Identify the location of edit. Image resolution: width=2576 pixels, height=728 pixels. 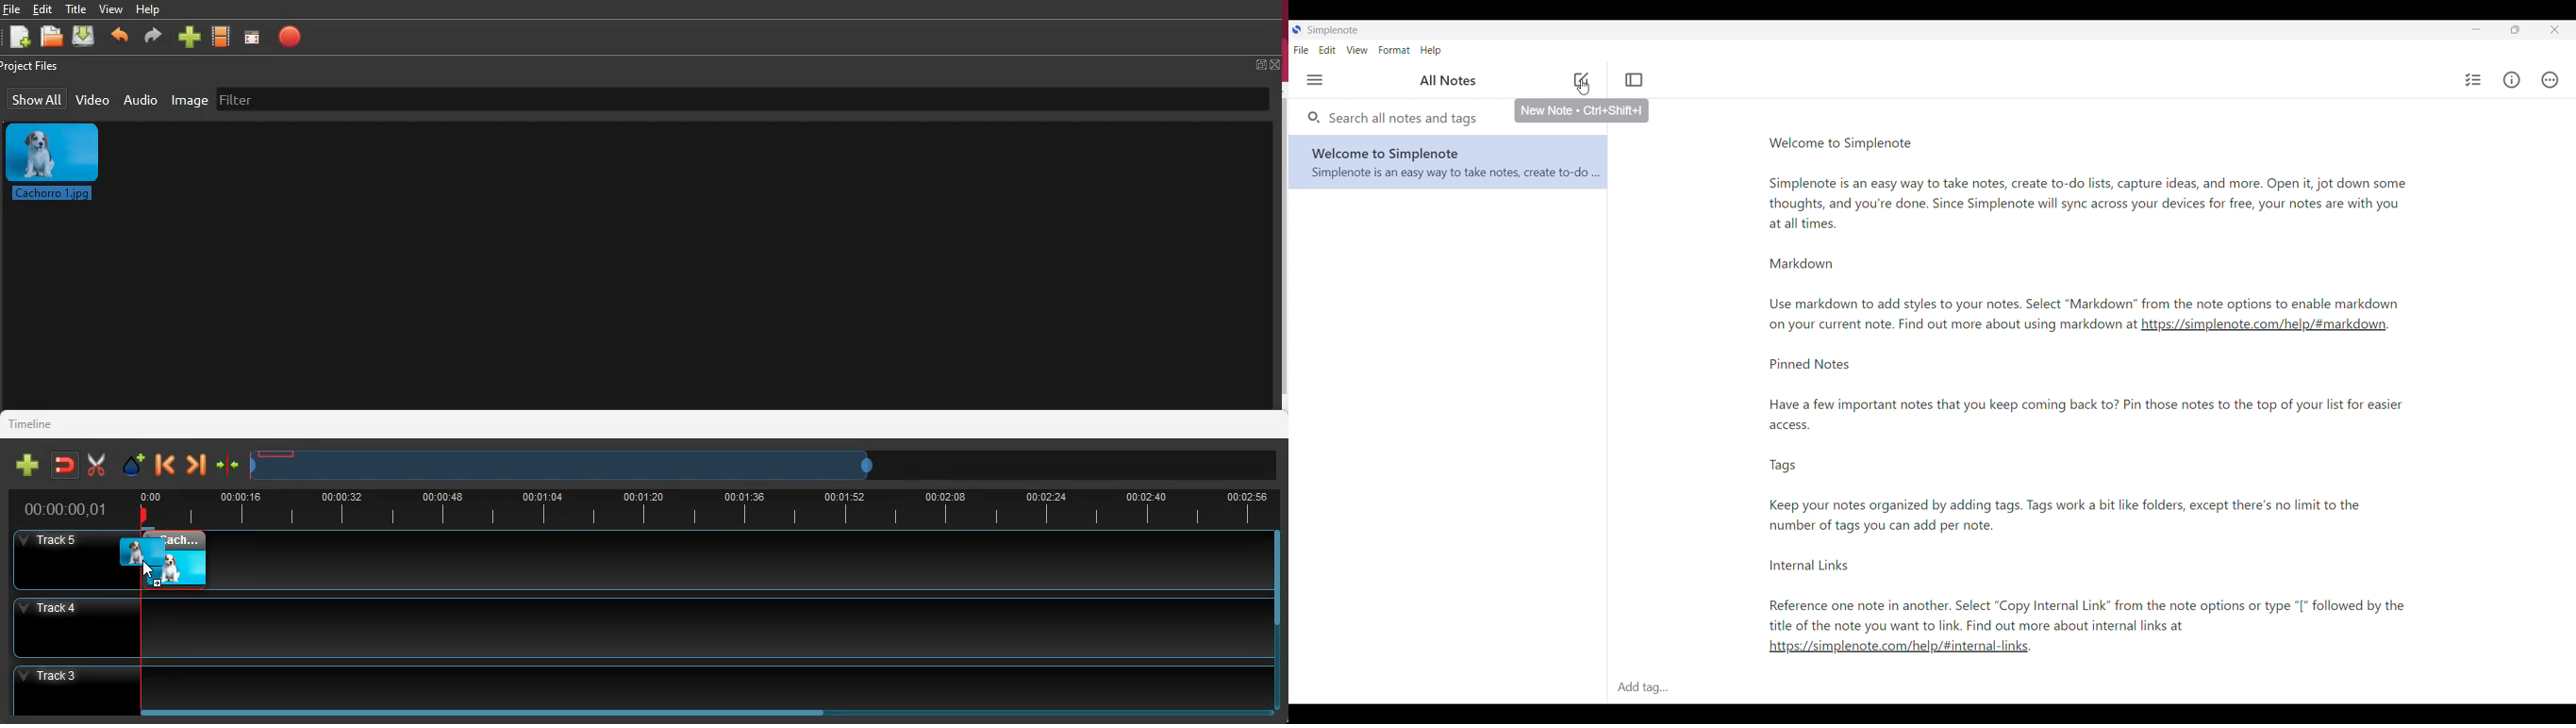
(46, 9).